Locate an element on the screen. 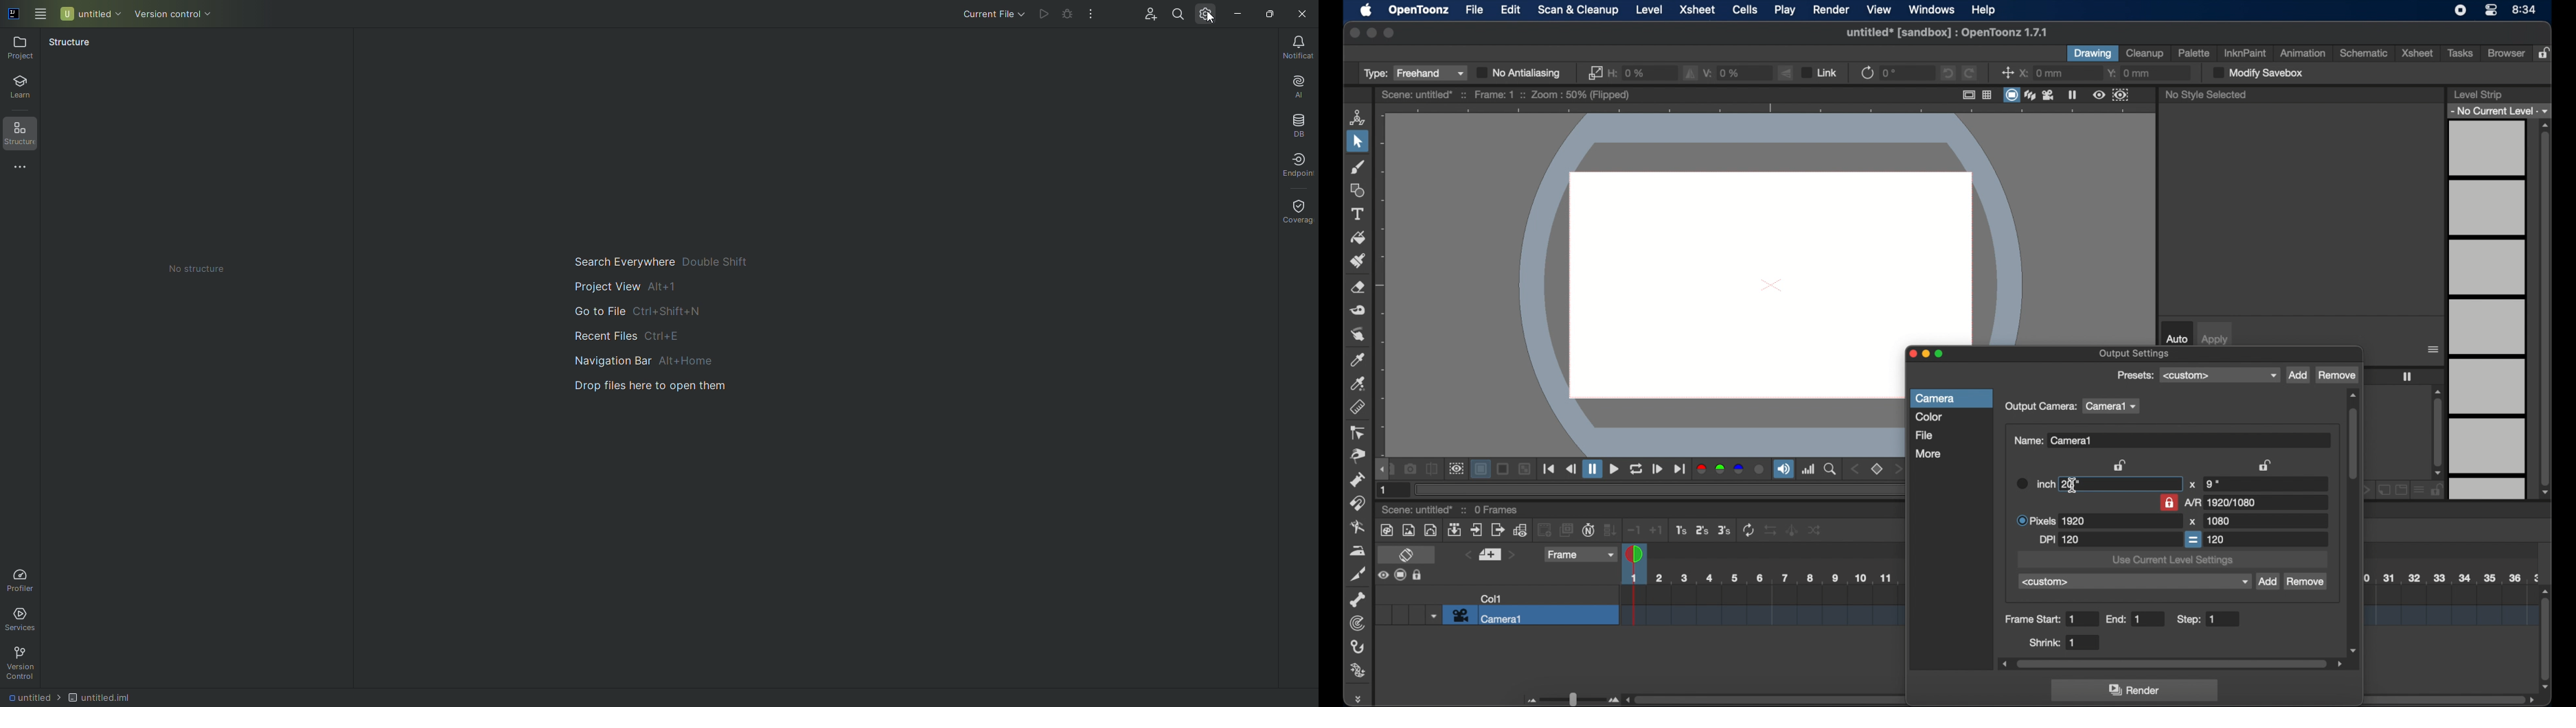 The width and height of the screenshot is (2576, 728). Structure is located at coordinates (72, 42).